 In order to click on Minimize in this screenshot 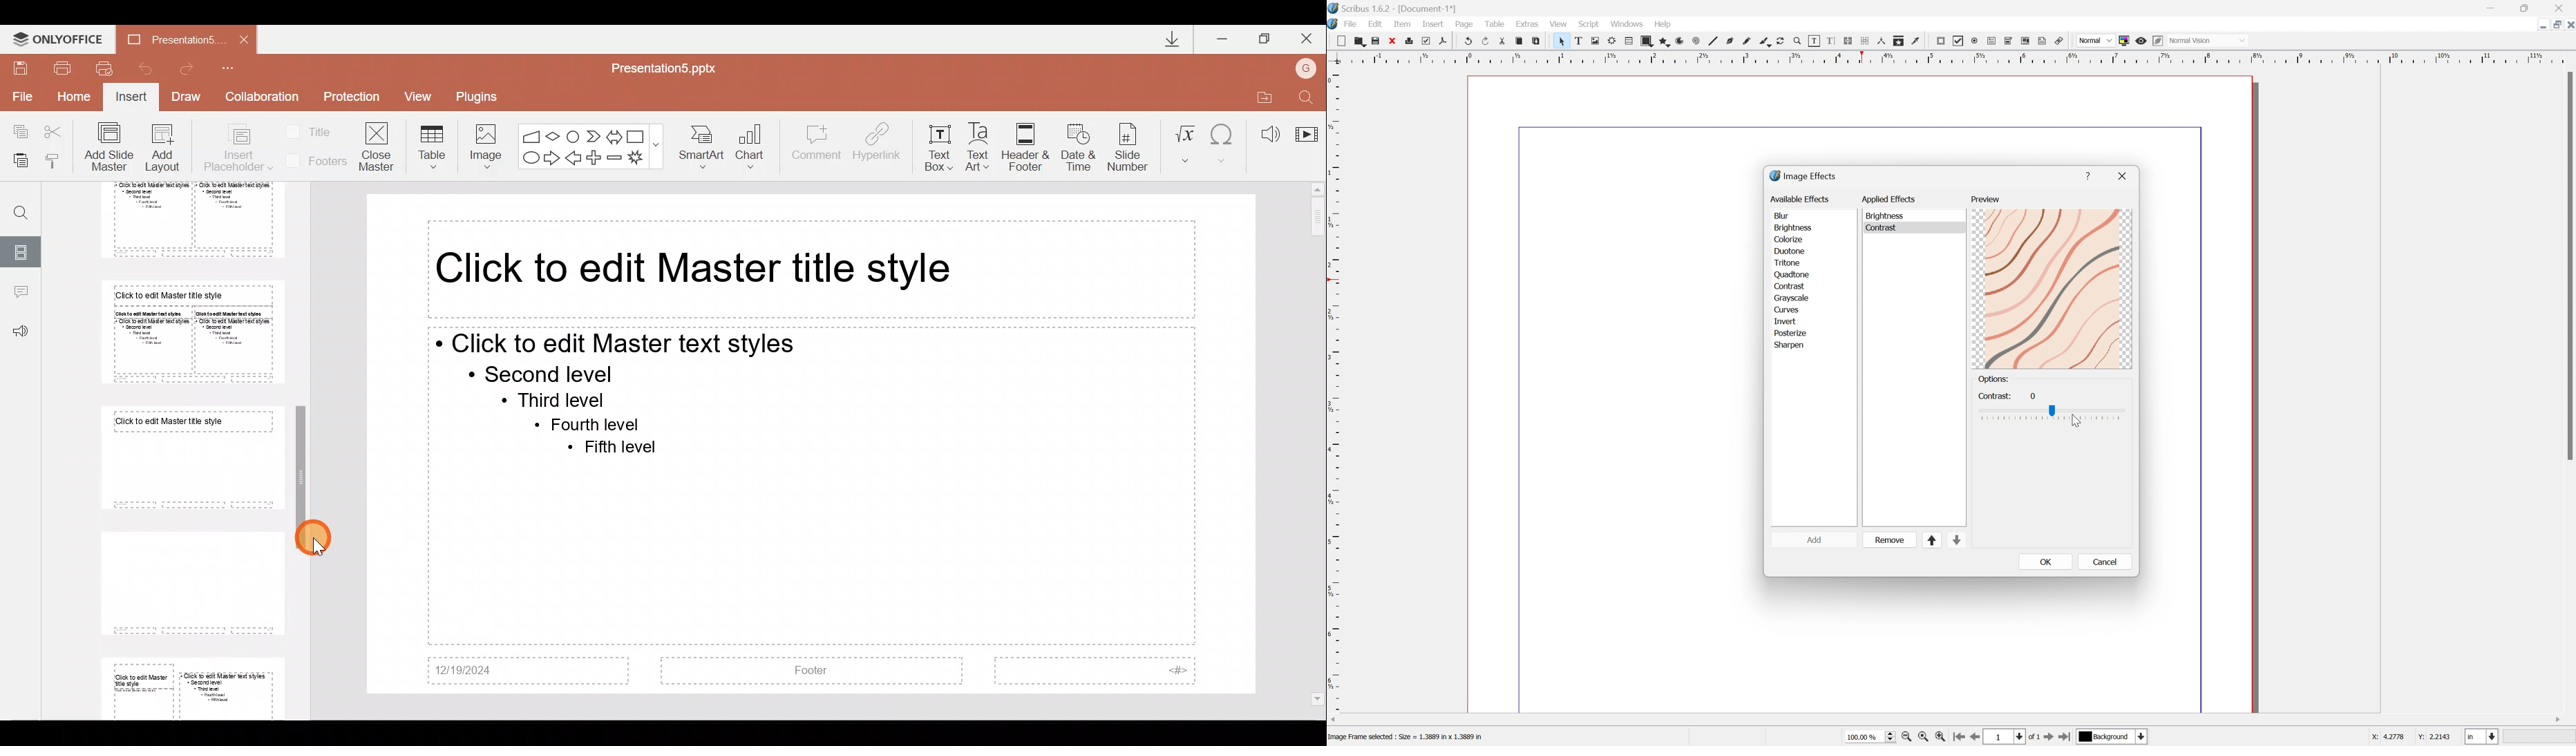, I will do `click(2557, 25)`.